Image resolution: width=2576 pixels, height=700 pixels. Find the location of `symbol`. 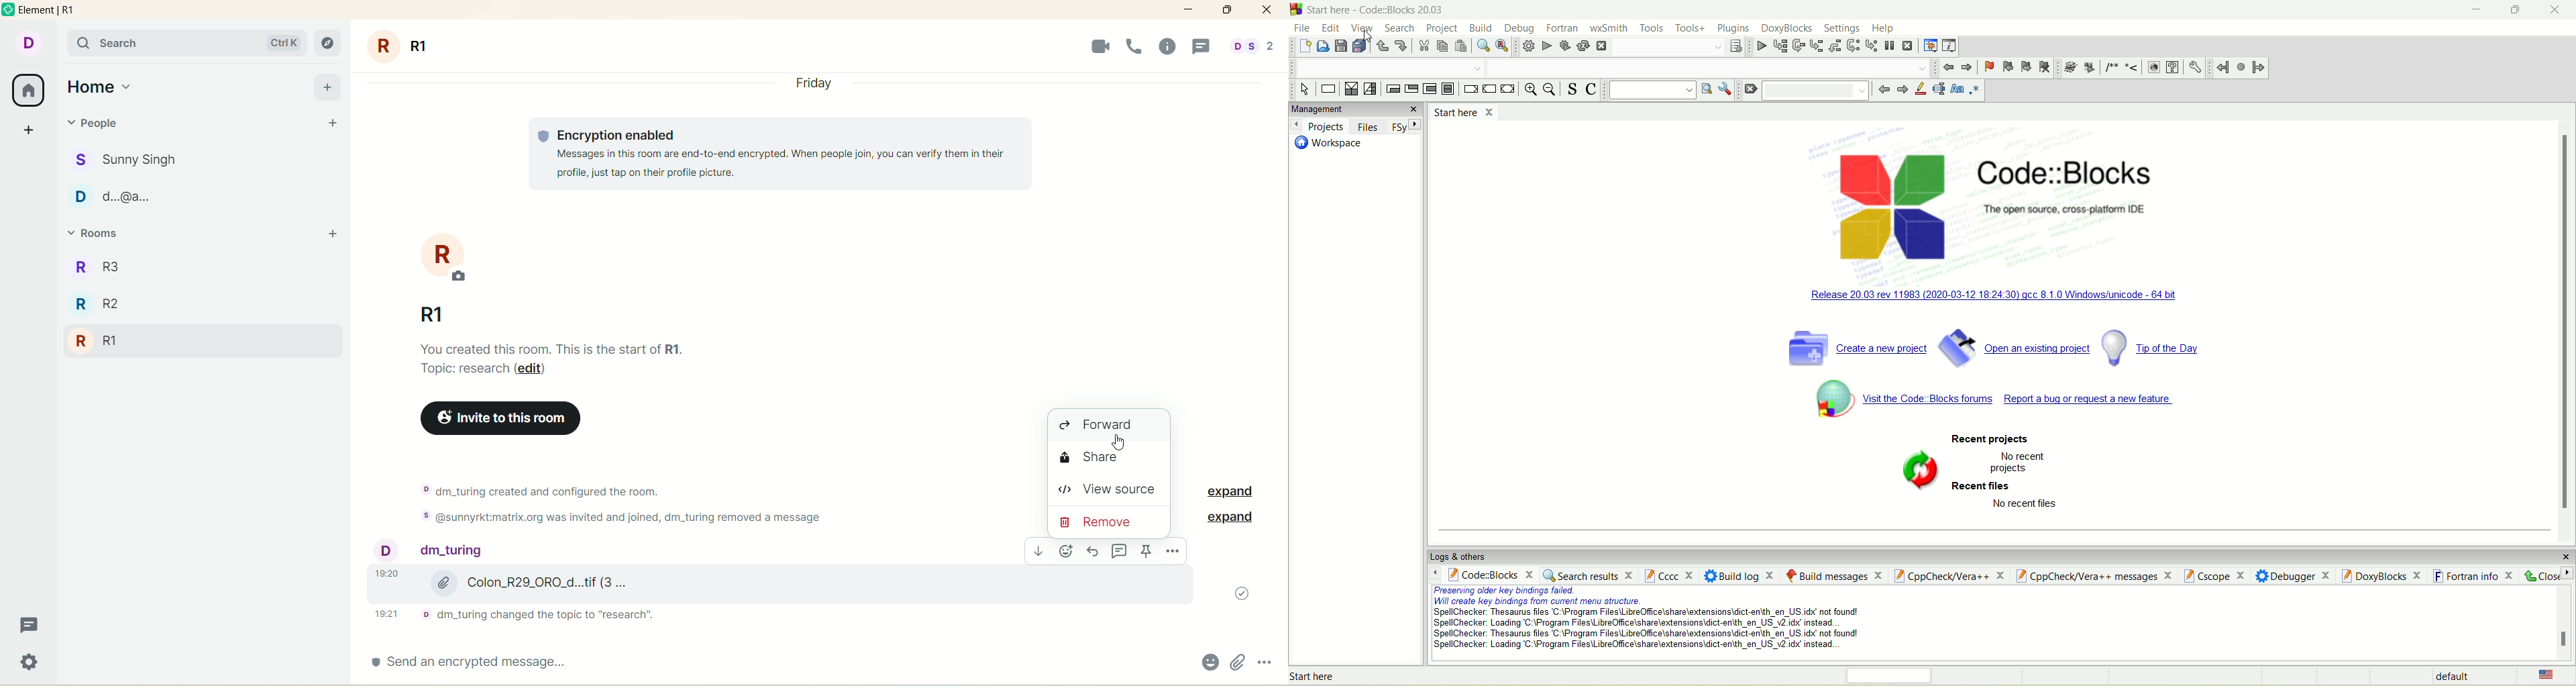

symbol is located at coordinates (1824, 397).